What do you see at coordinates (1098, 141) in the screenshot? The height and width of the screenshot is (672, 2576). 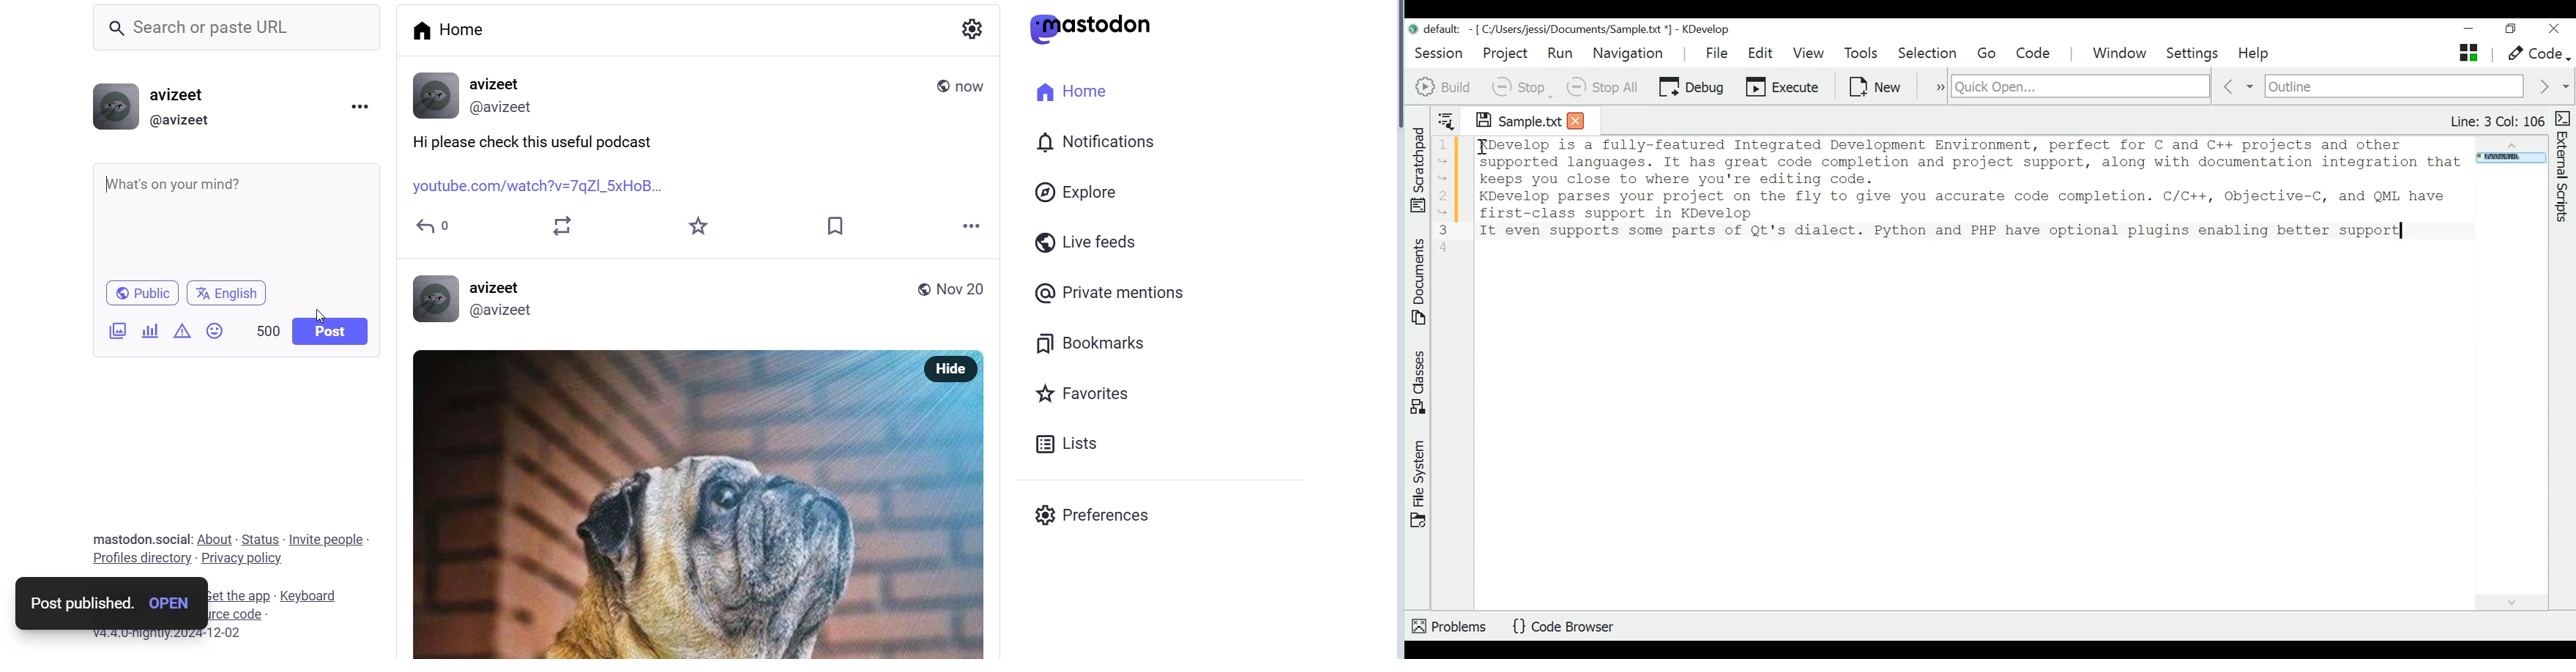 I see `notification` at bounding box center [1098, 141].